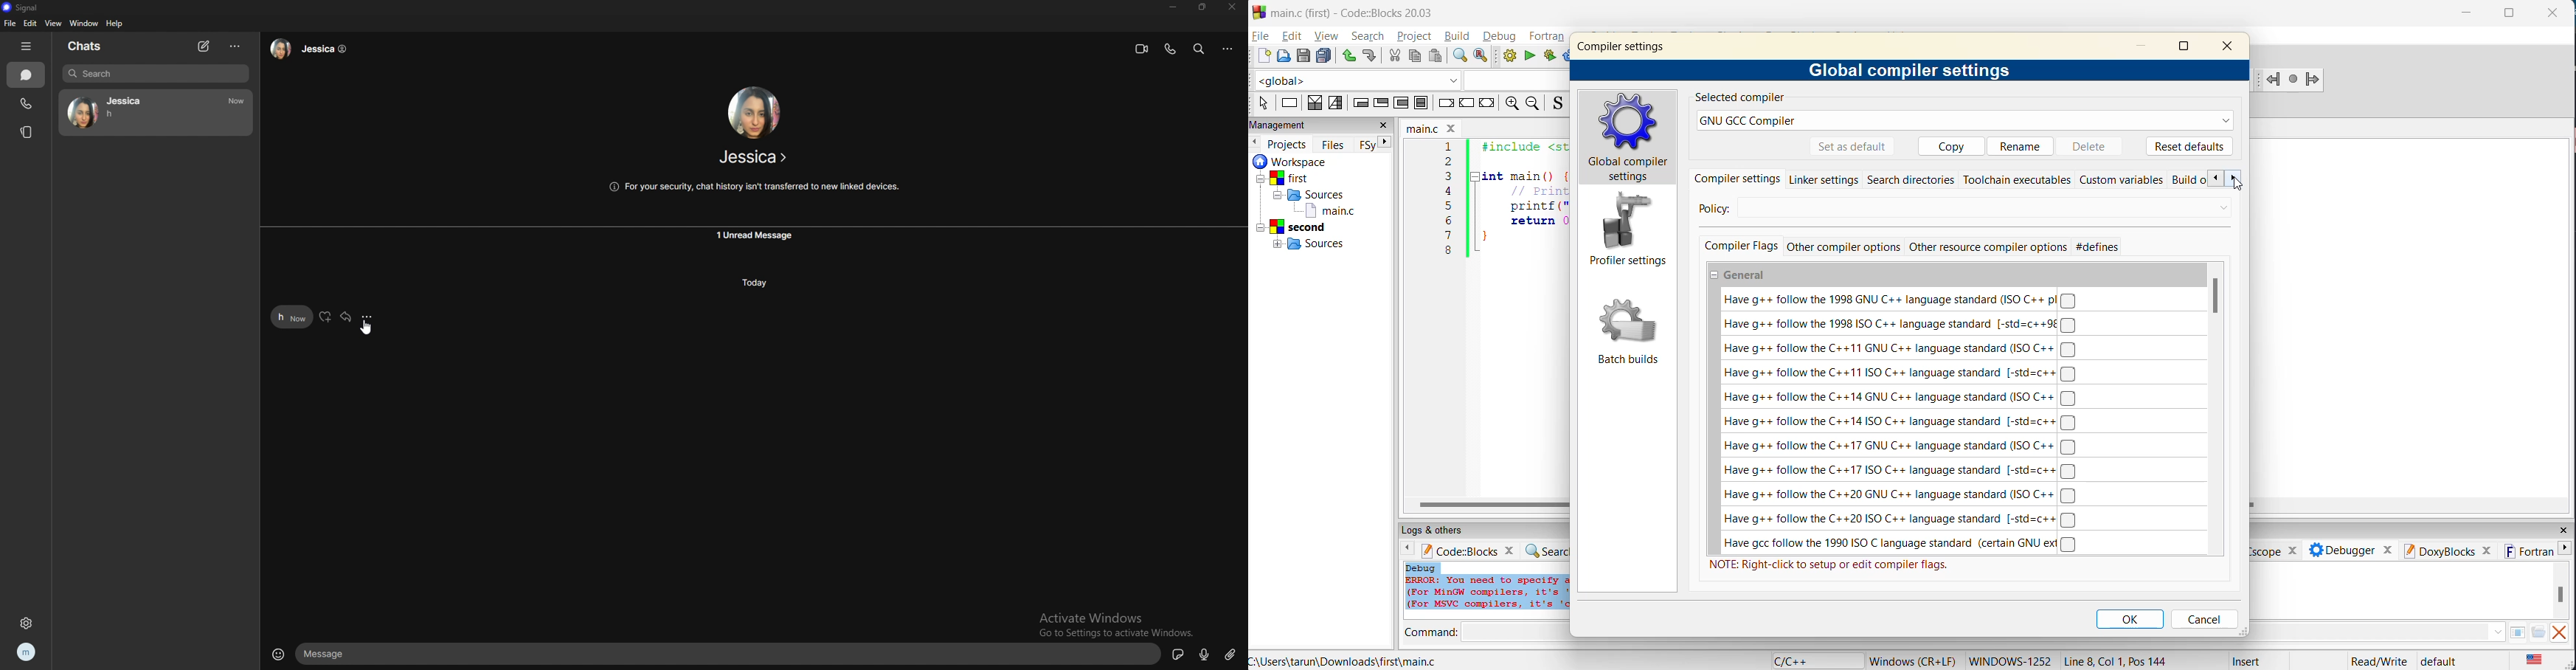 The width and height of the screenshot is (2576, 672). Describe the element at coordinates (2232, 179) in the screenshot. I see `next` at that location.